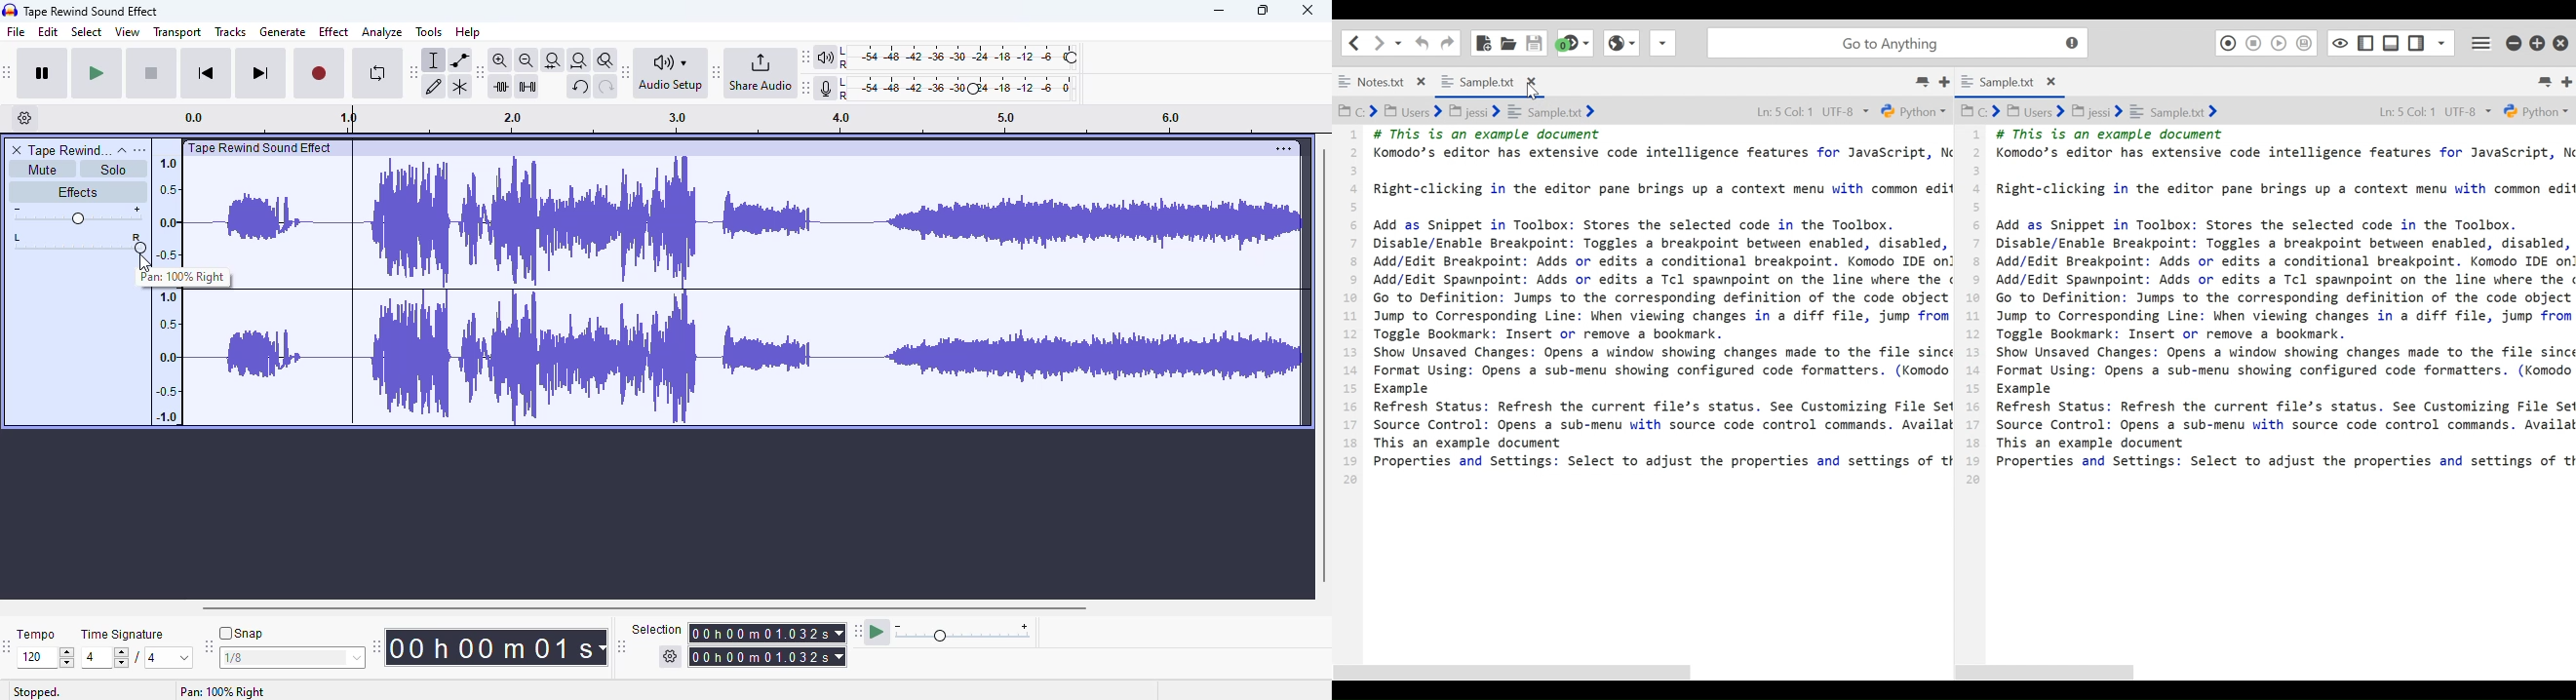 Image resolution: width=2576 pixels, height=700 pixels. Describe the element at coordinates (949, 90) in the screenshot. I see `audio meter` at that location.